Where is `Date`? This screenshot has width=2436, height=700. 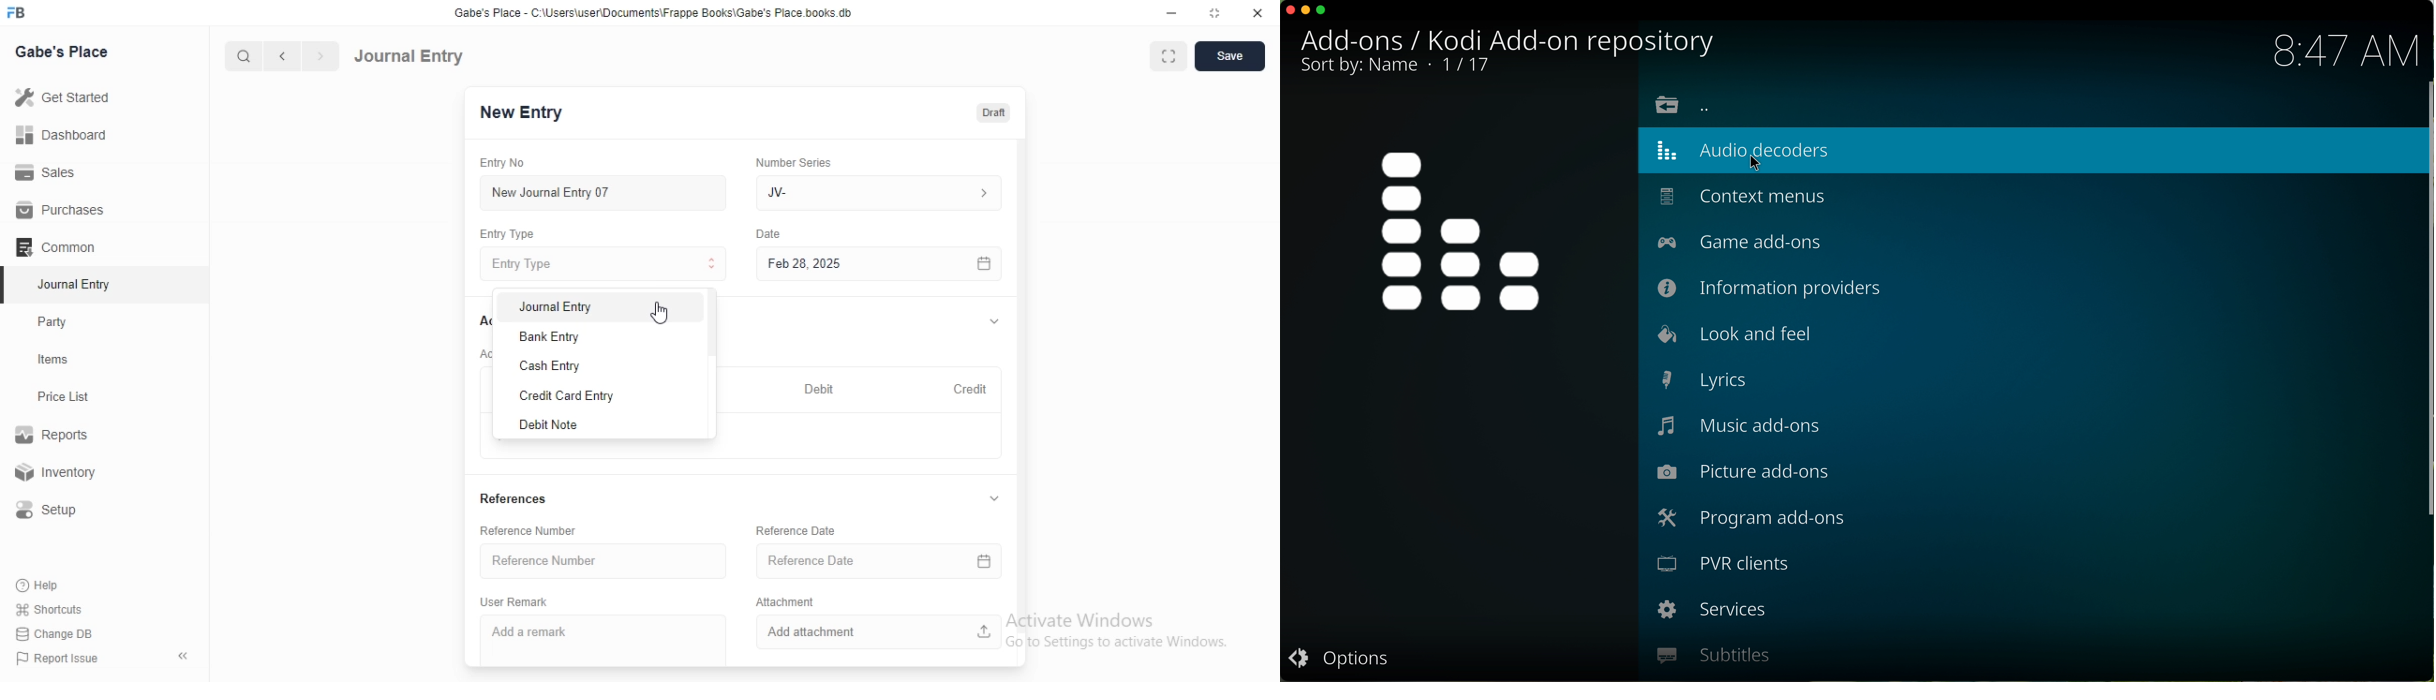
Date is located at coordinates (770, 233).